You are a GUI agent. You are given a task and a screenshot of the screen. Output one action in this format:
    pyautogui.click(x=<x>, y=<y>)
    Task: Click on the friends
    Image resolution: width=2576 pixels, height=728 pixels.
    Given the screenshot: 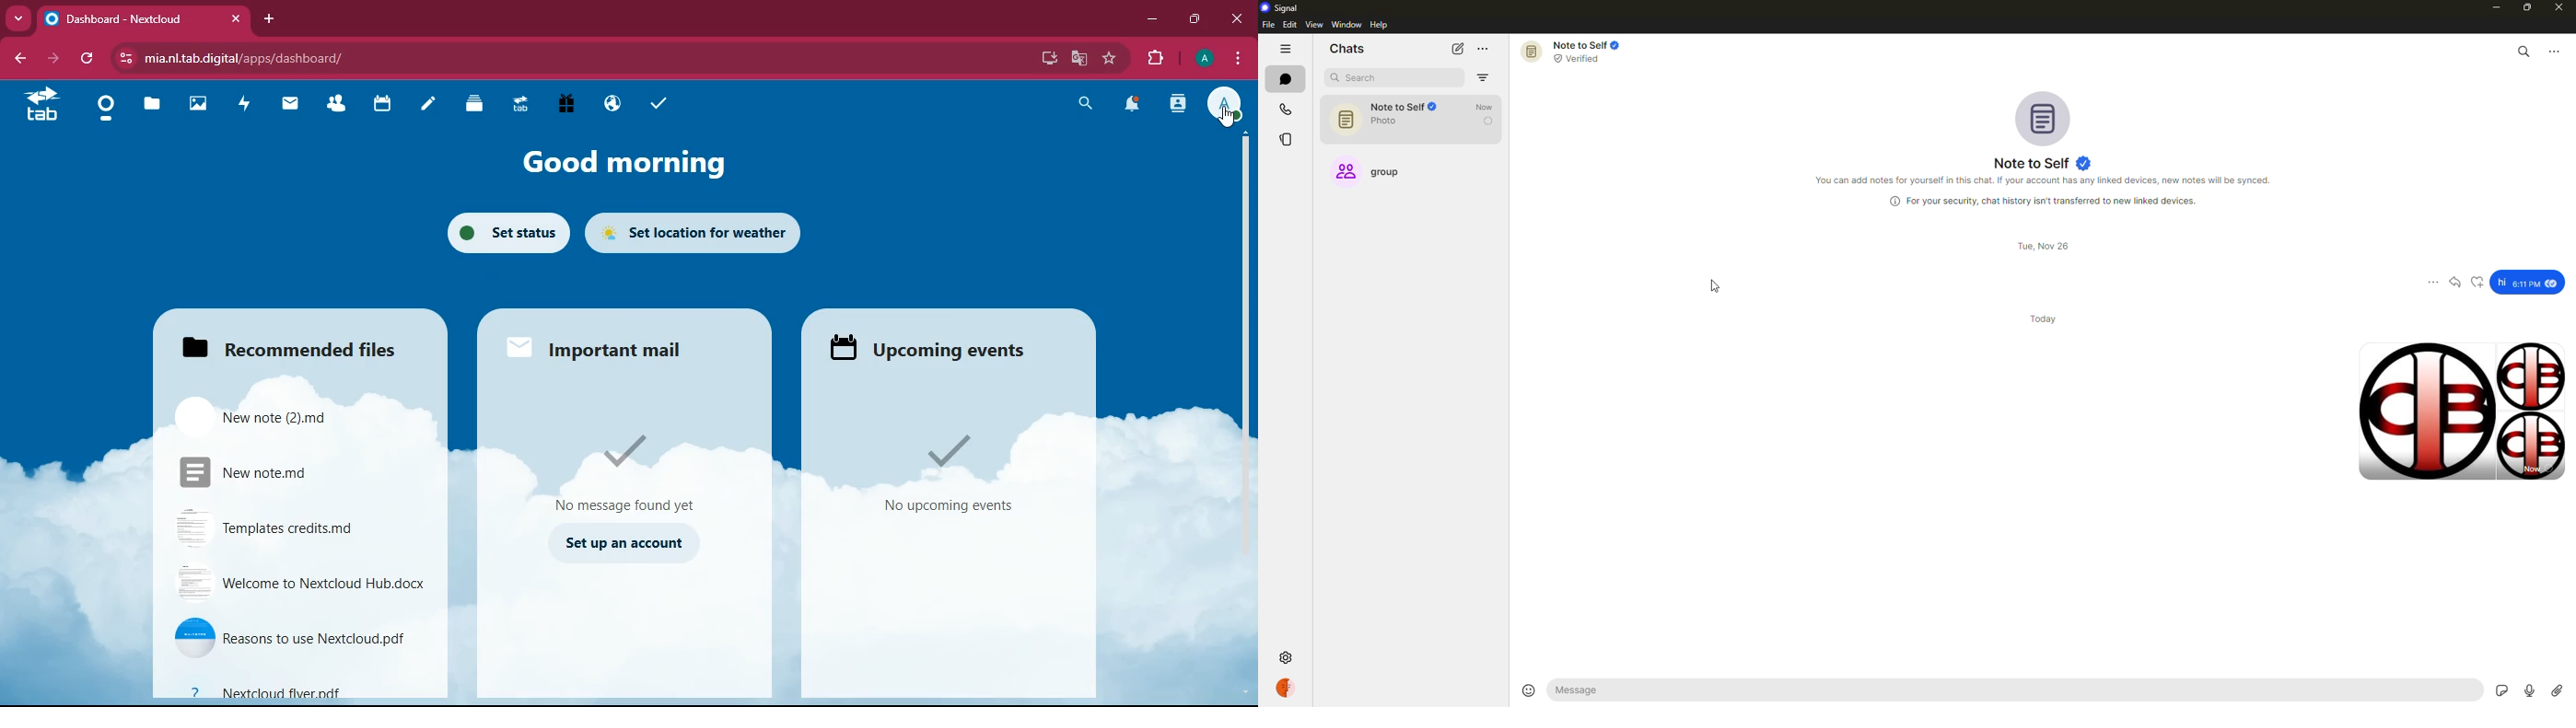 What is the action you would take?
    pyautogui.click(x=333, y=104)
    